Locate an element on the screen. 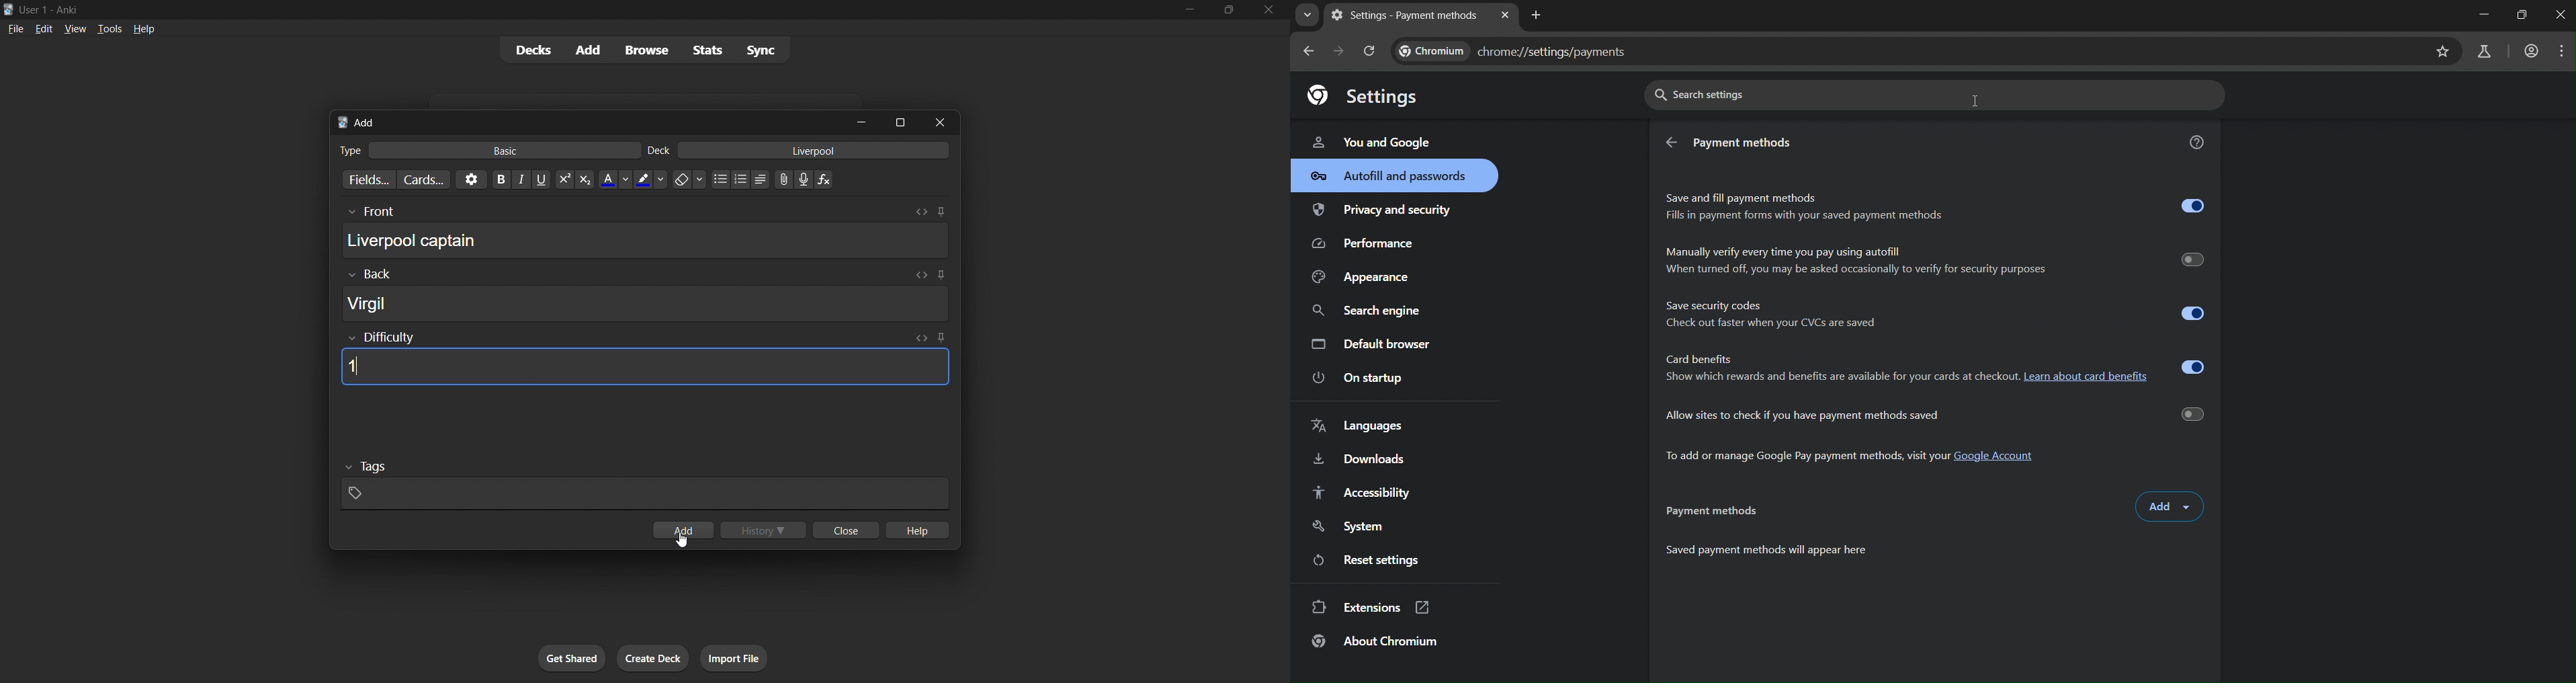 This screenshot has width=2576, height=700. Bold is located at coordinates (501, 179).